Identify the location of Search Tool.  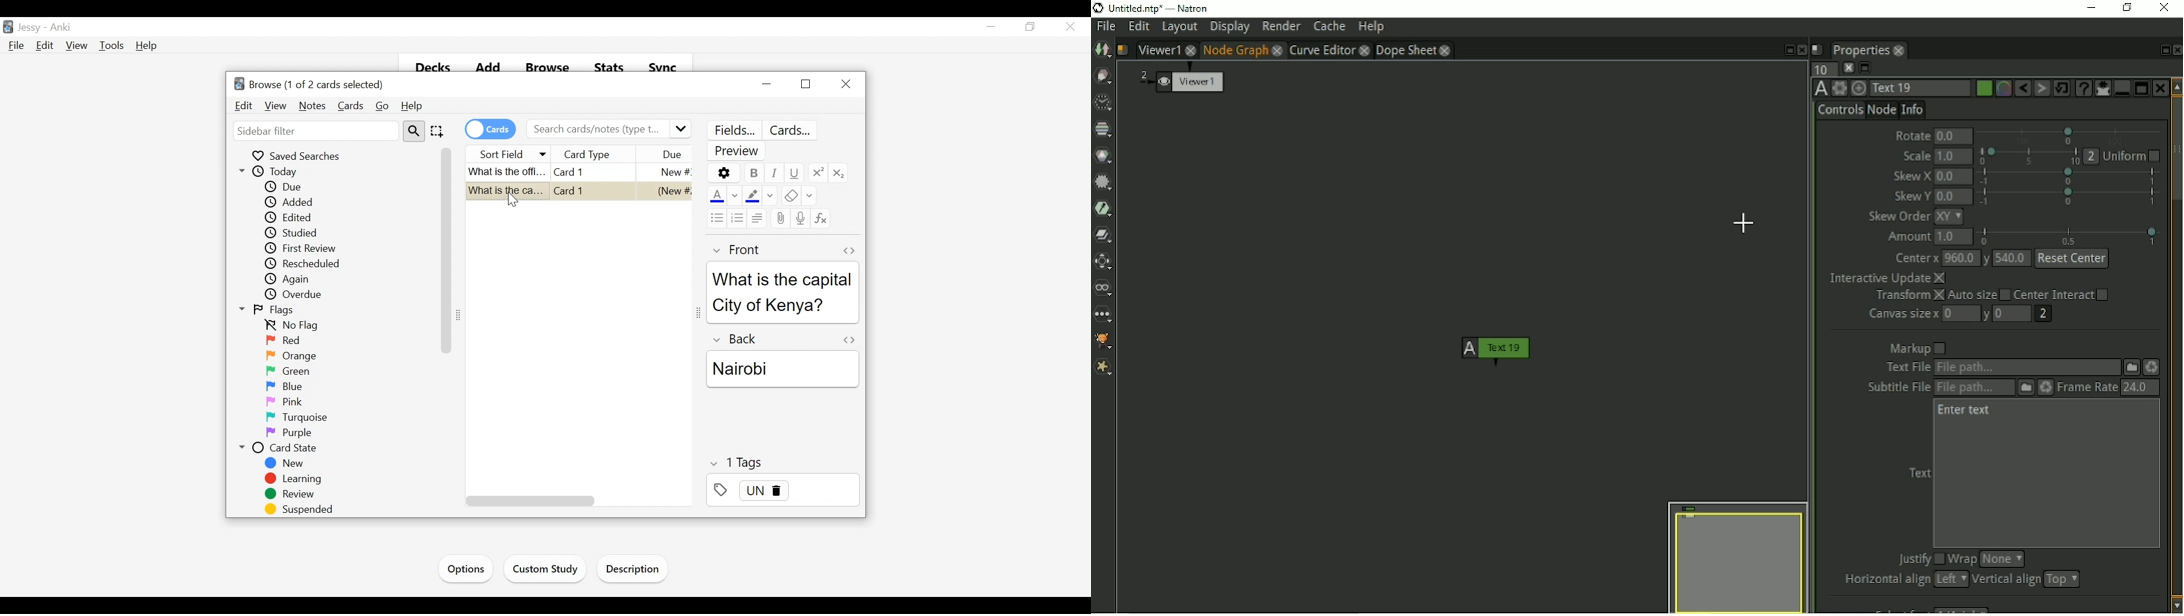
(414, 131).